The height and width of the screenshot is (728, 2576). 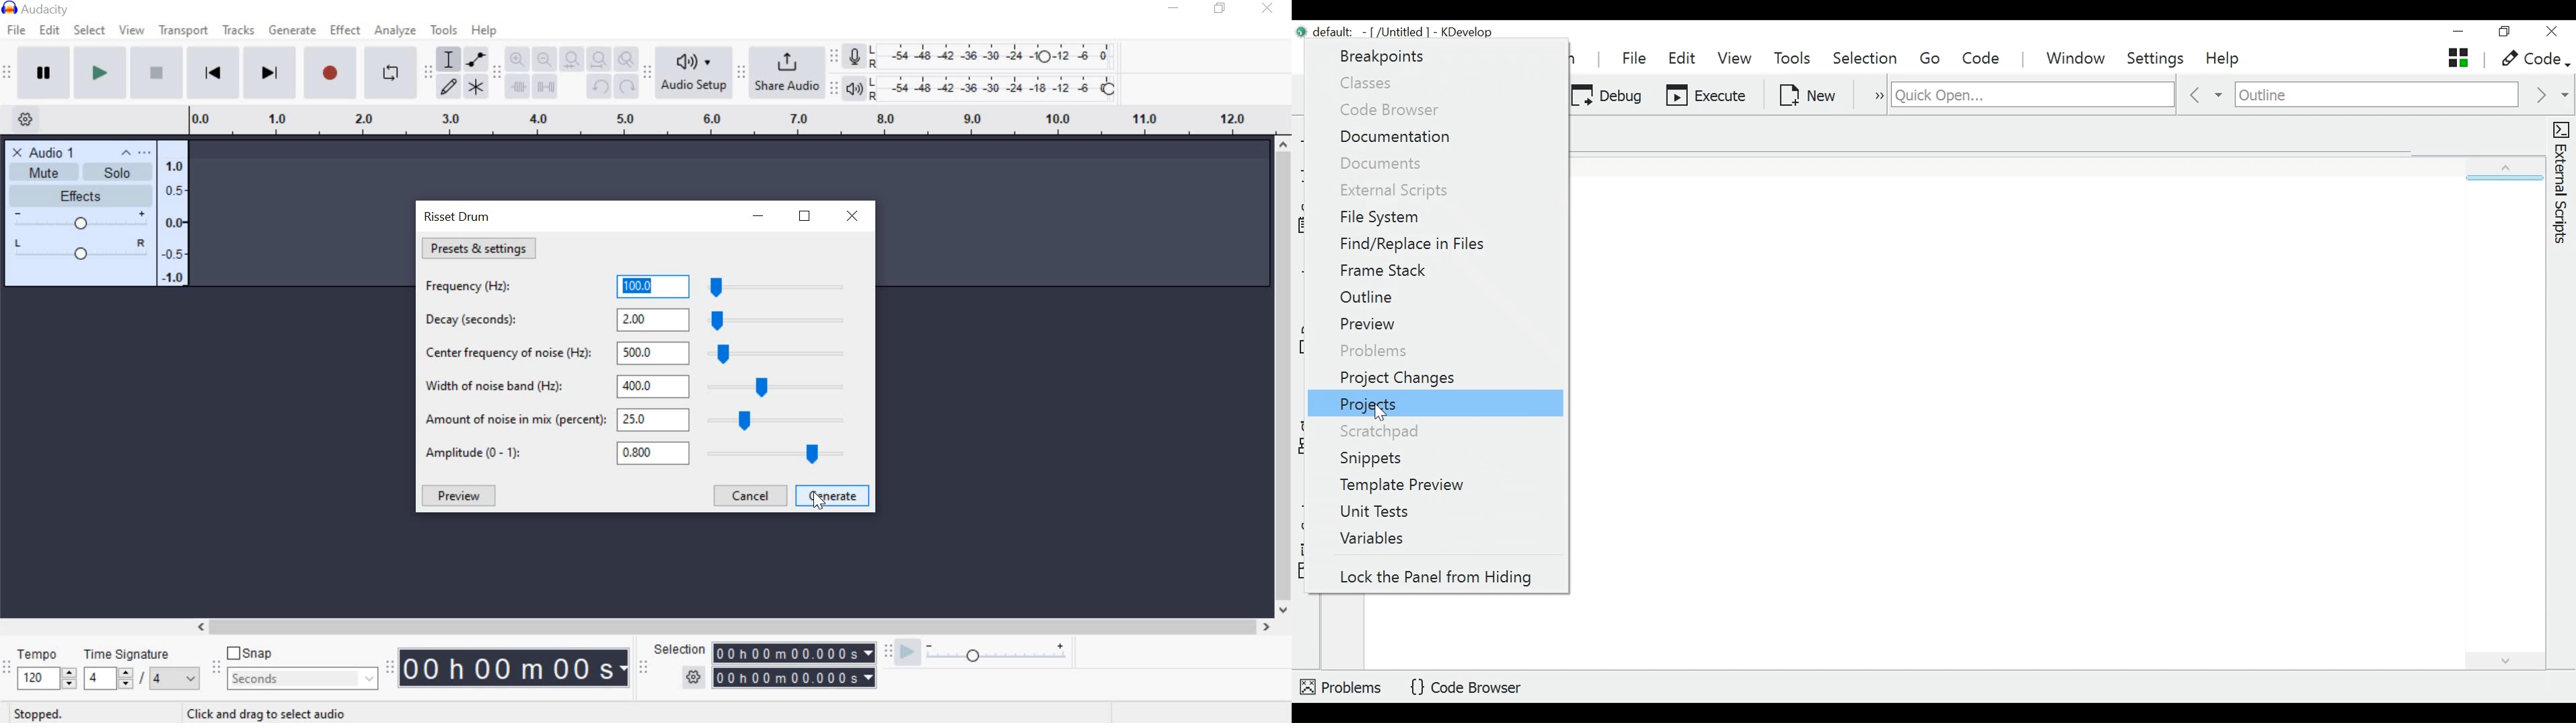 What do you see at coordinates (518, 90) in the screenshot?
I see `Trim audio outside selection` at bounding box center [518, 90].